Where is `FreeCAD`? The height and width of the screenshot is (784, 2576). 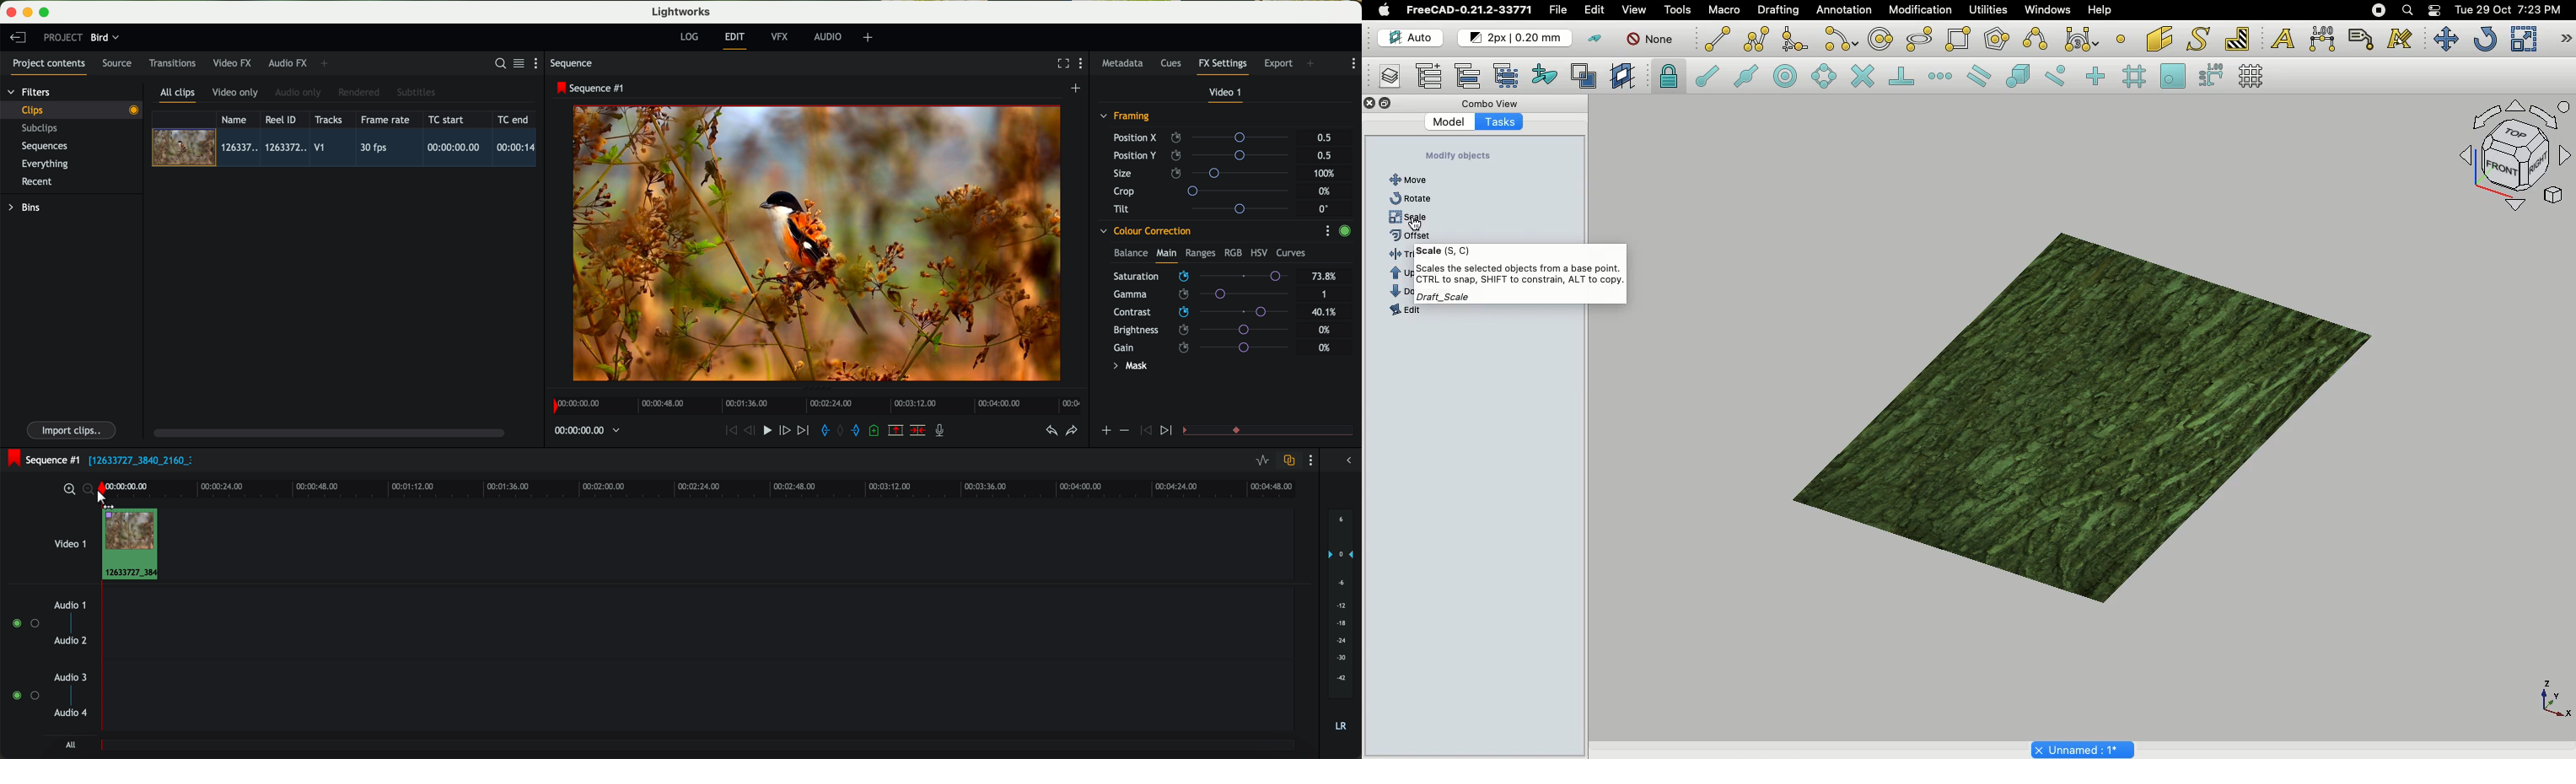 FreeCAD is located at coordinates (1468, 10).